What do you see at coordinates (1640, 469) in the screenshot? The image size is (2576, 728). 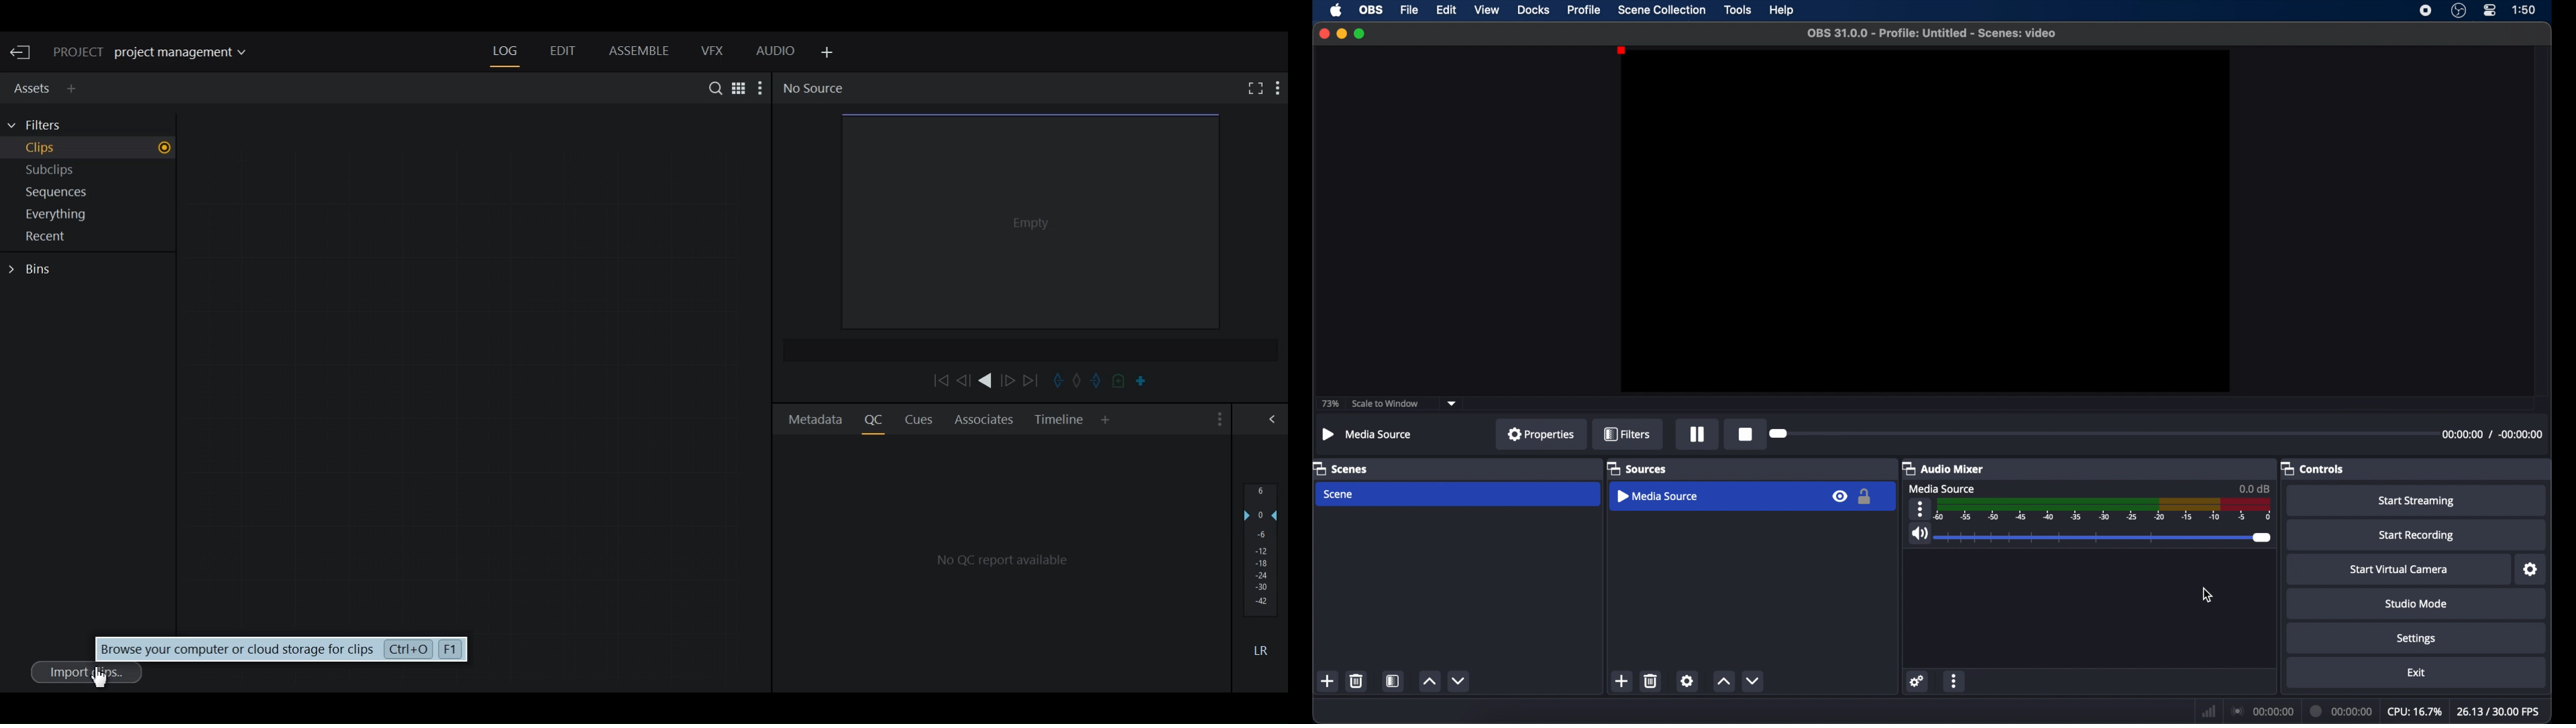 I see `Sources` at bounding box center [1640, 469].